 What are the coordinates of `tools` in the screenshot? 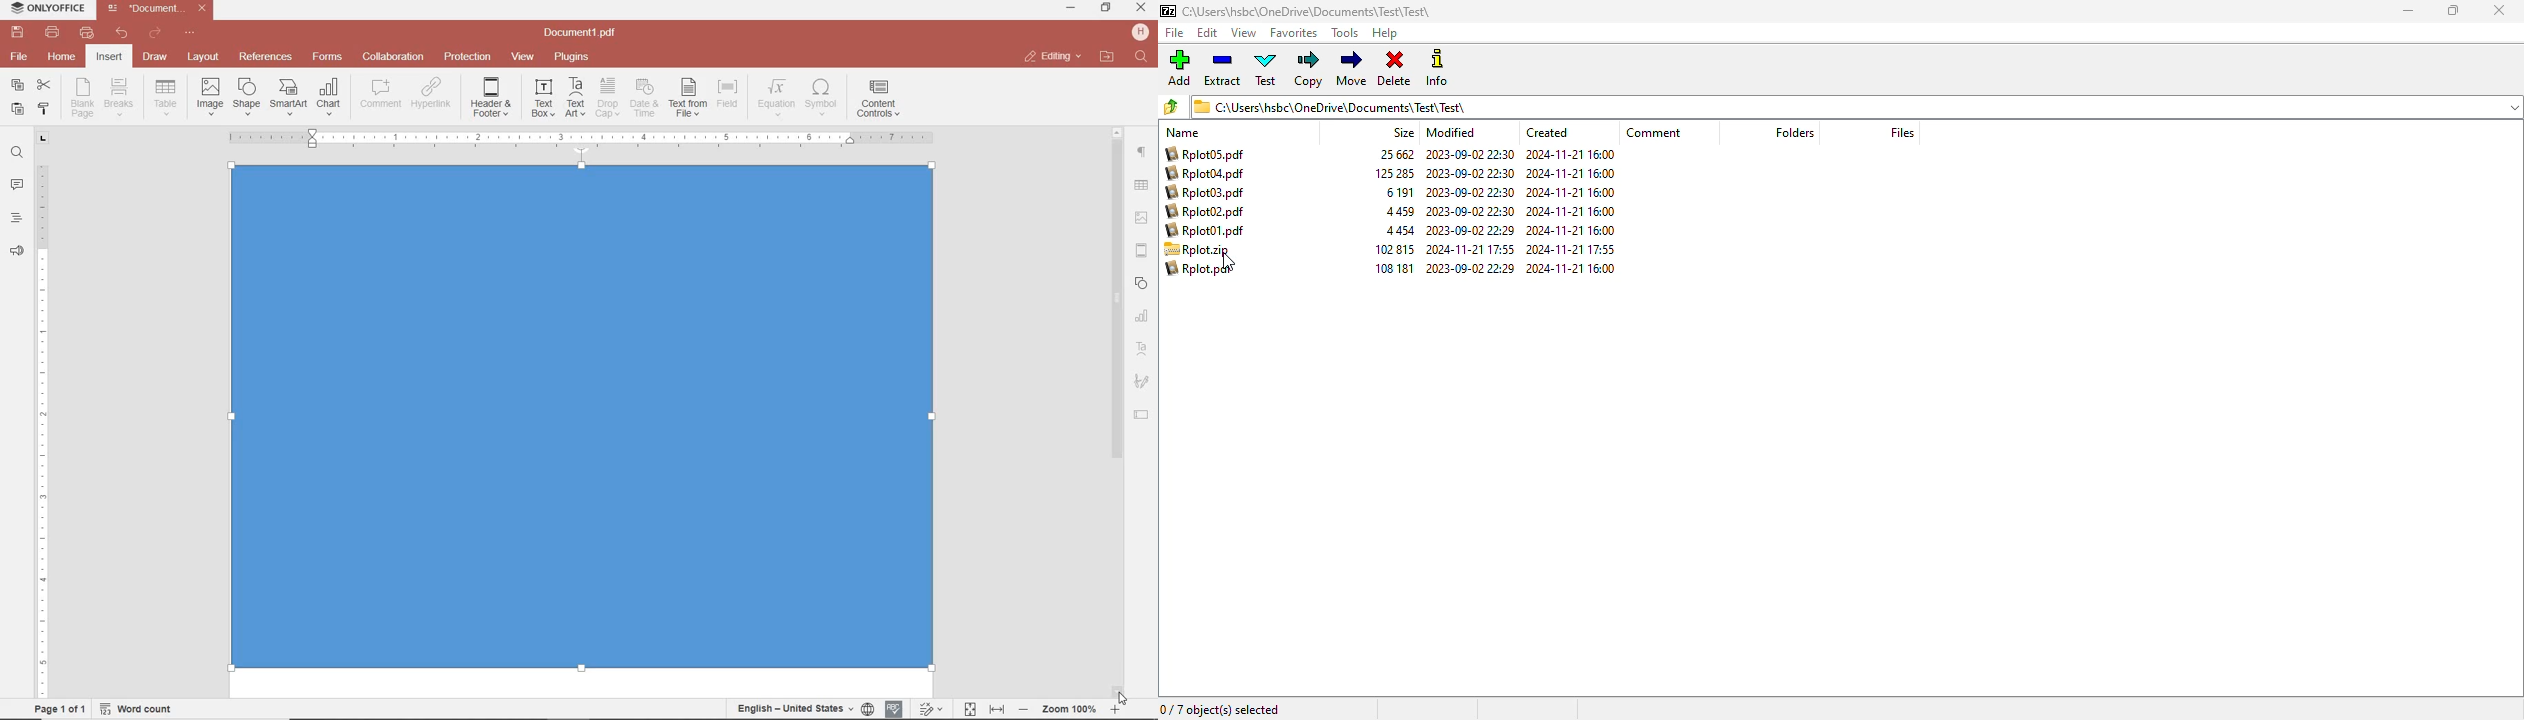 It's located at (1344, 33).